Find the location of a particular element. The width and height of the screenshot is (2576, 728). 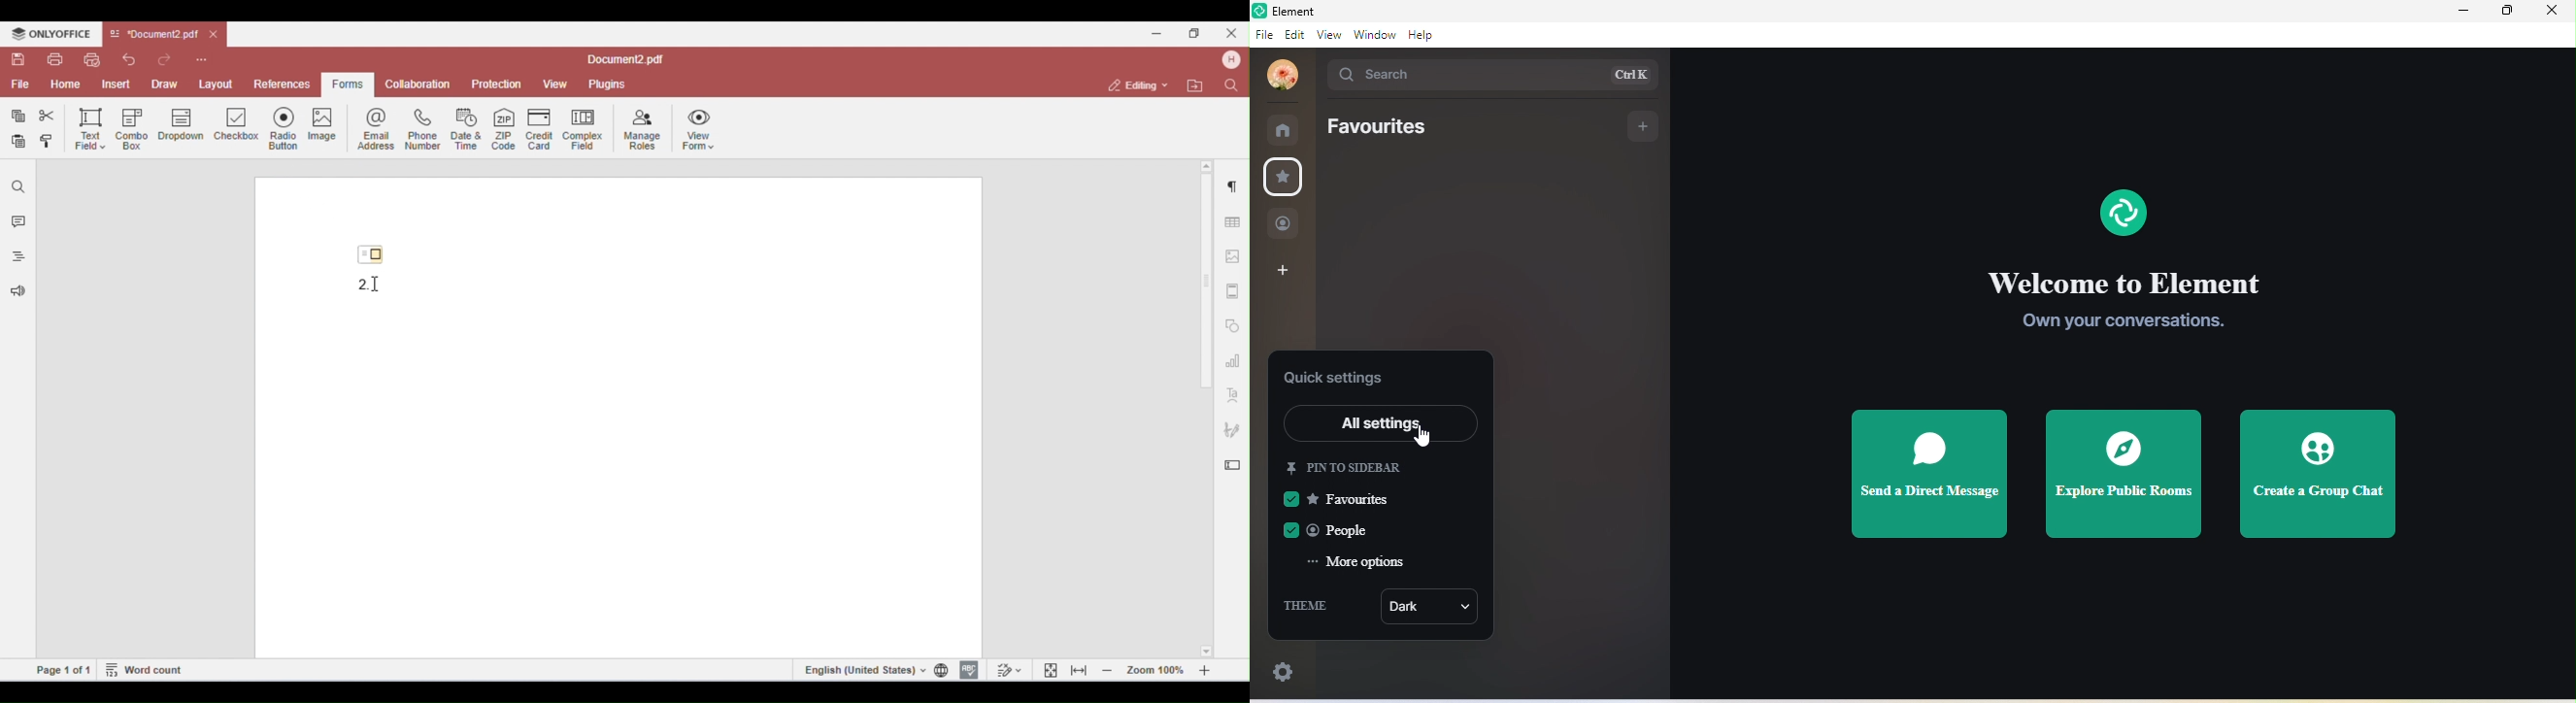

help is located at coordinates (1422, 35).